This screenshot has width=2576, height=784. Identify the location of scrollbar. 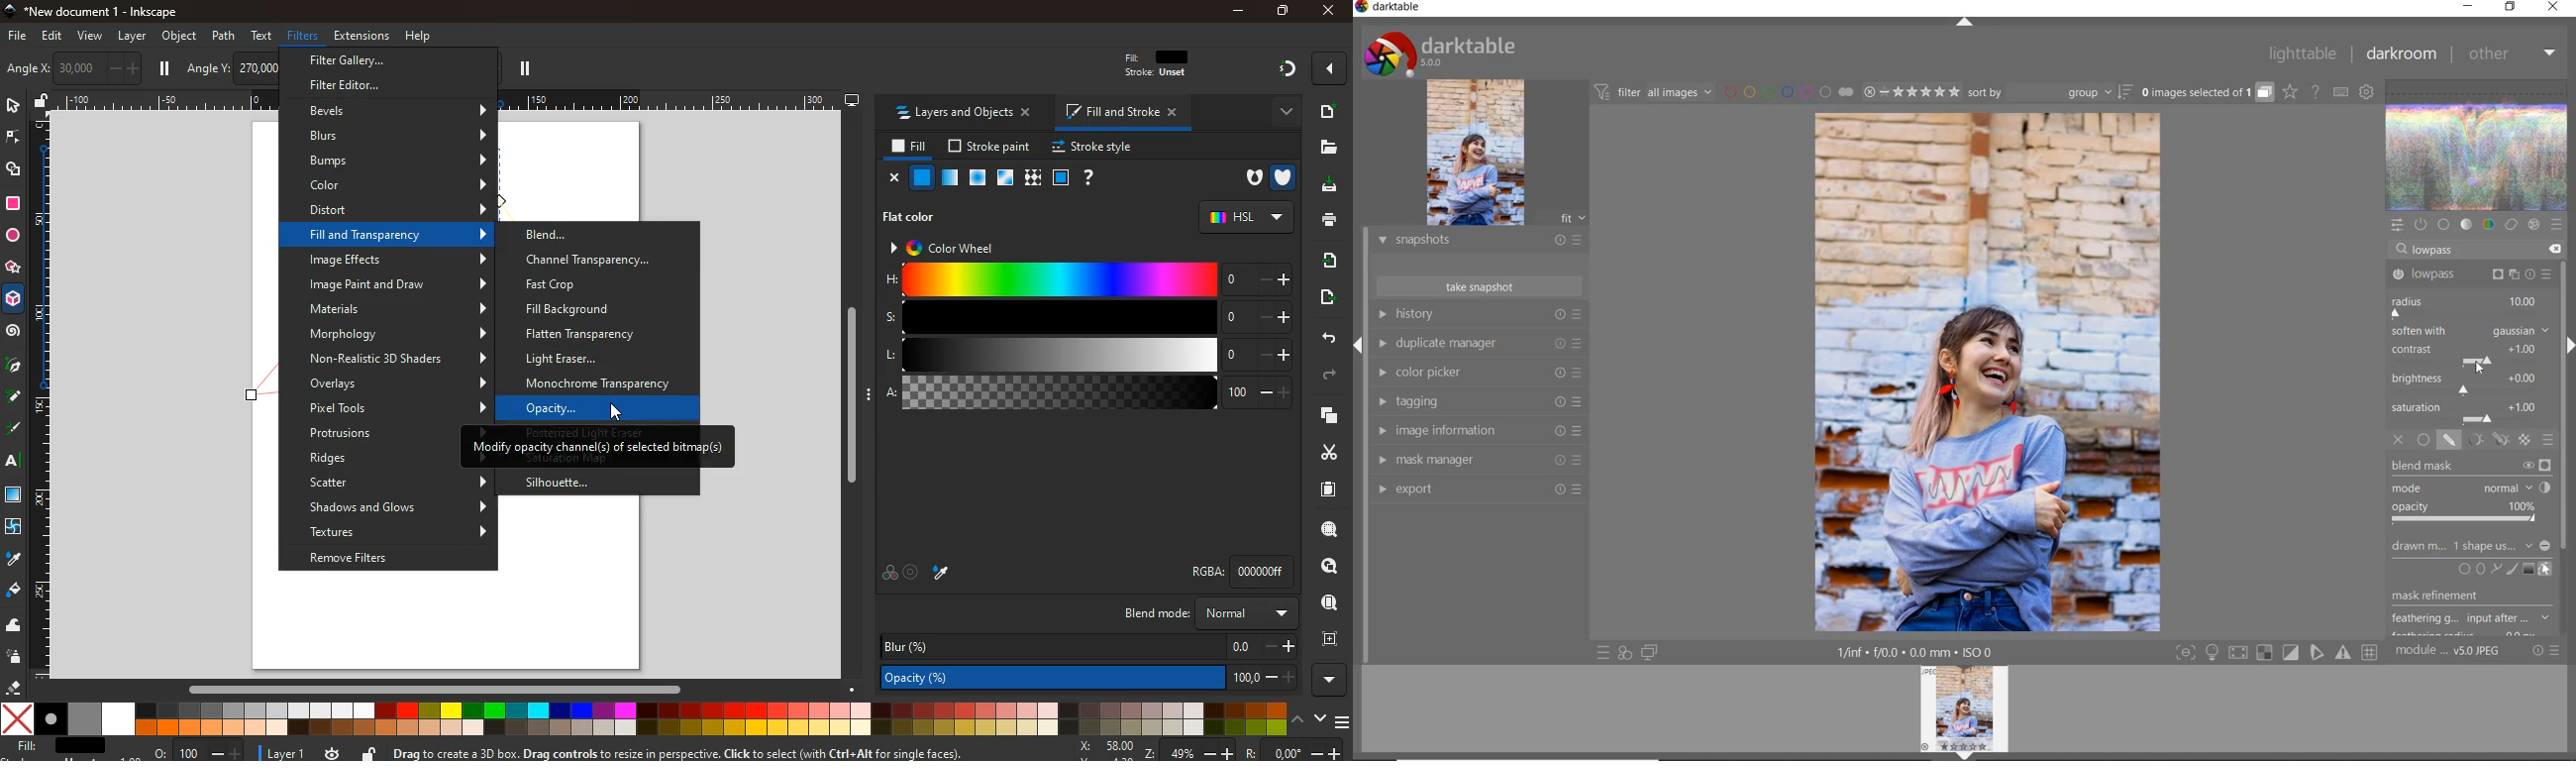
(2564, 392).